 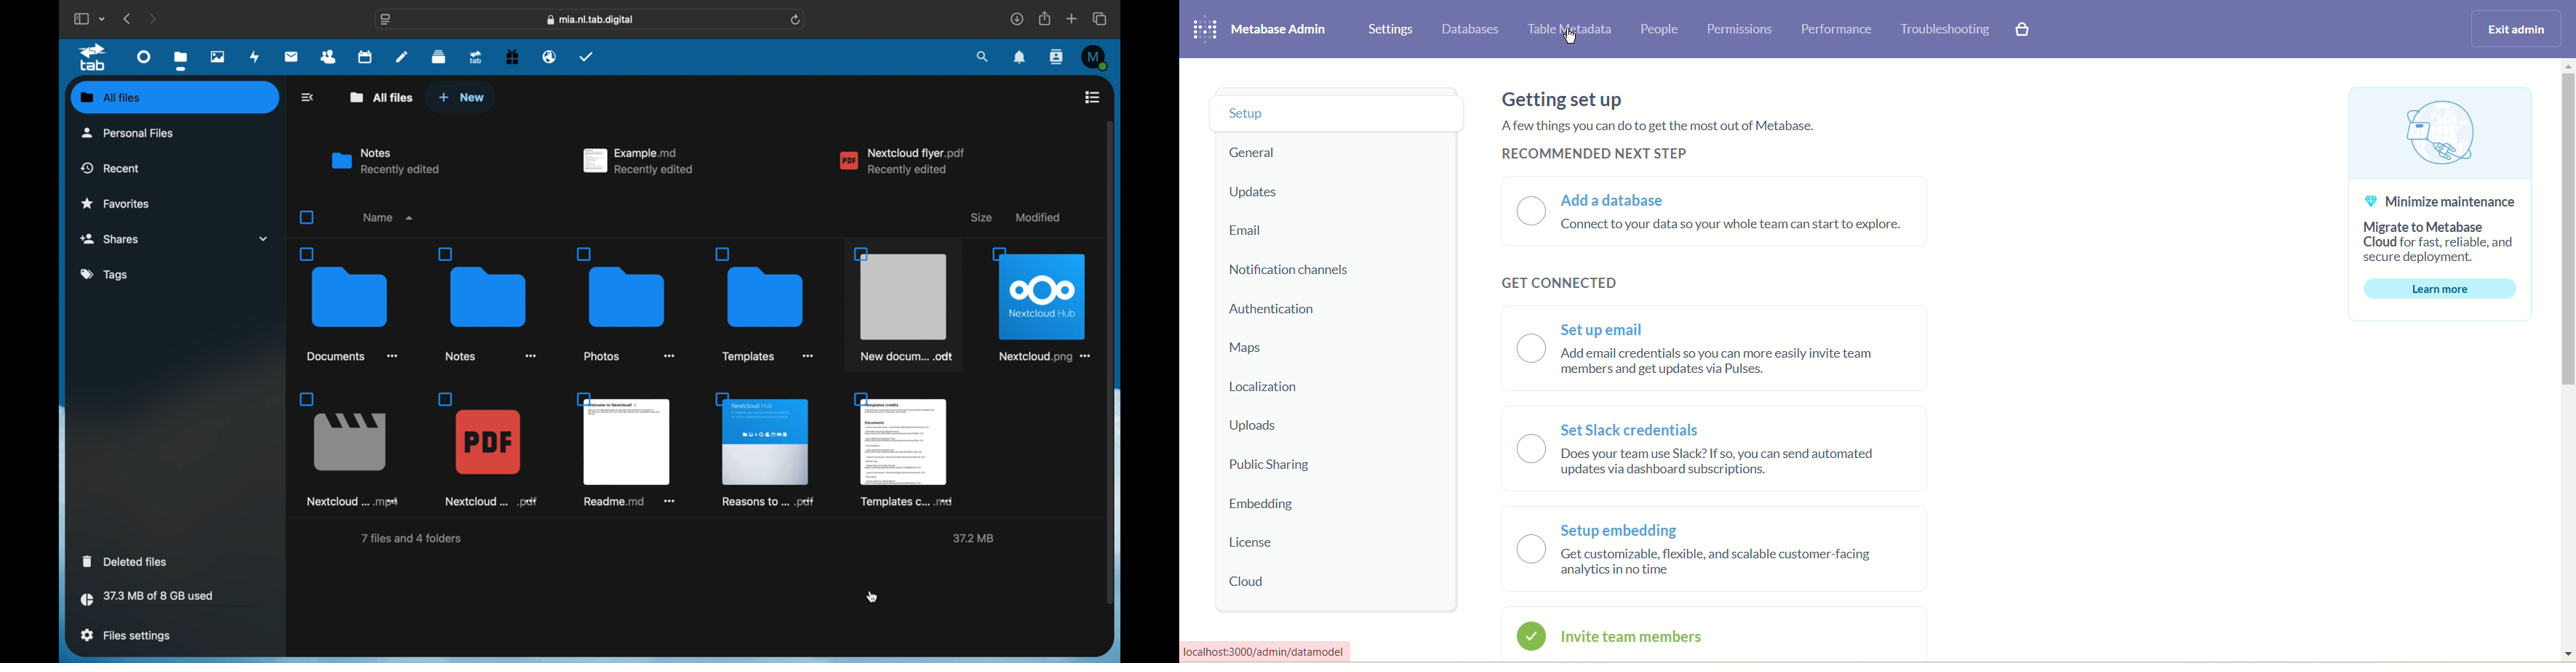 What do you see at coordinates (764, 450) in the screenshot?
I see `file` at bounding box center [764, 450].